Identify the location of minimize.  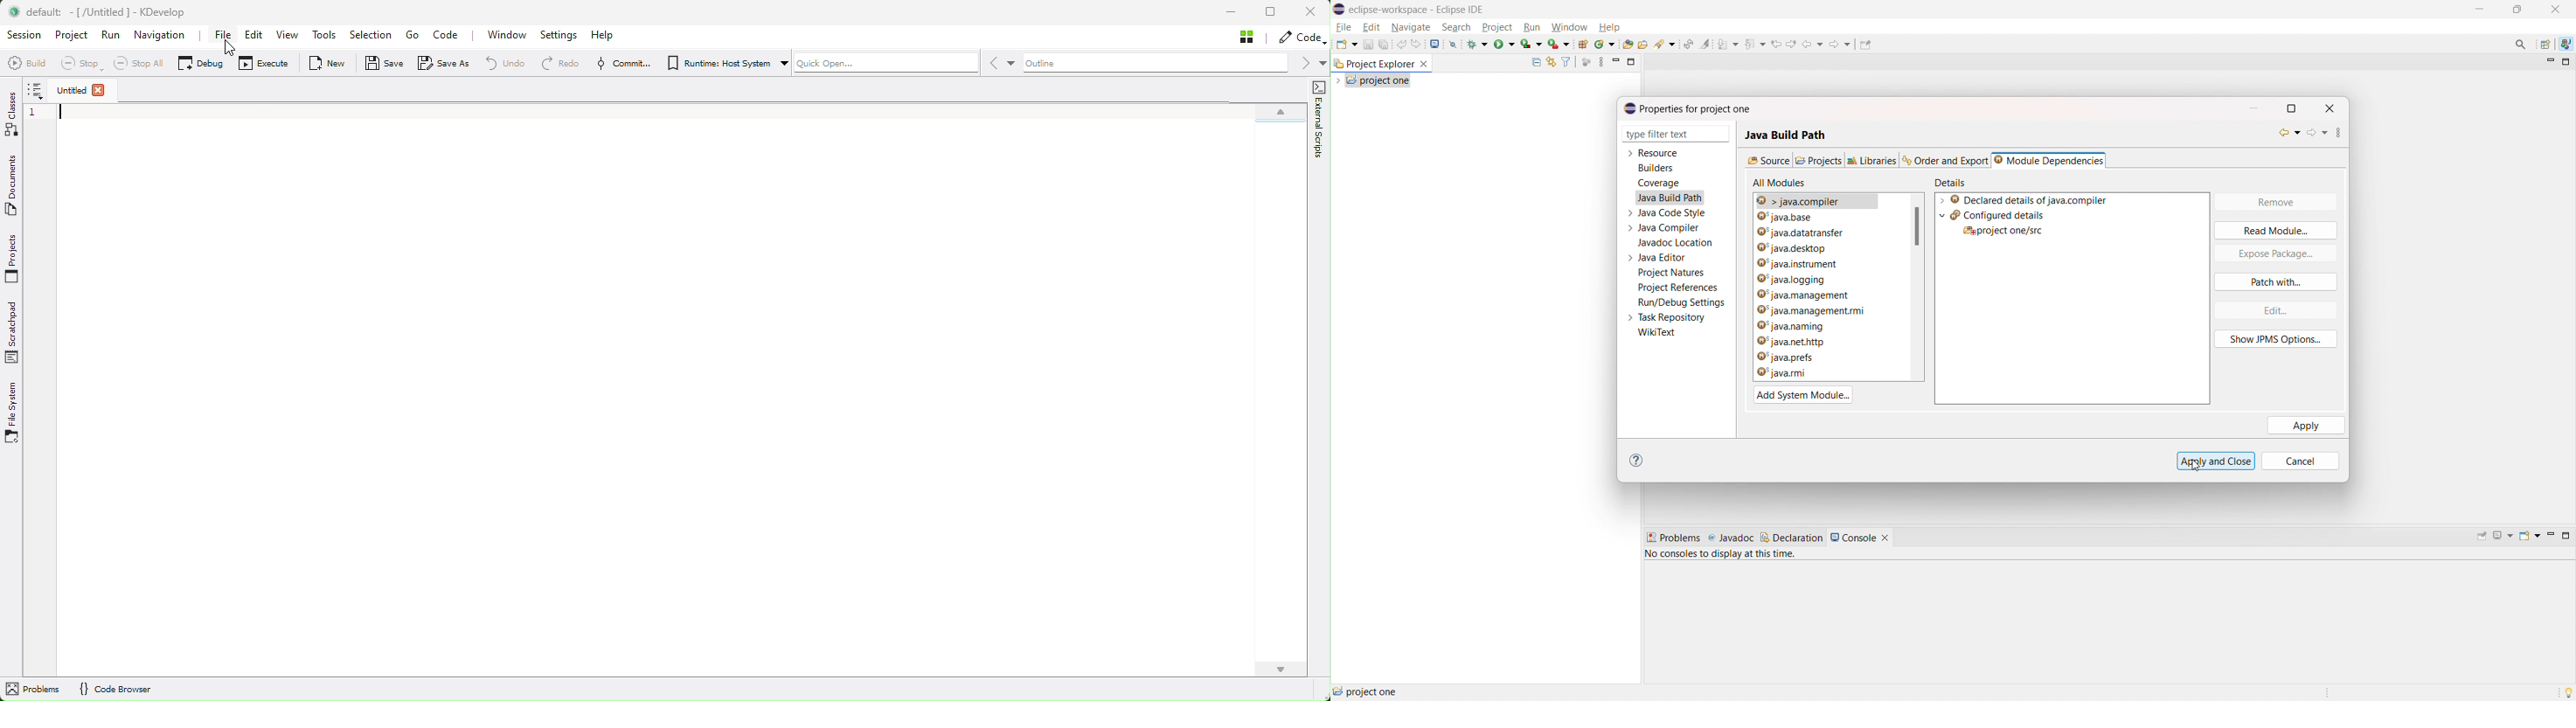
(2549, 62).